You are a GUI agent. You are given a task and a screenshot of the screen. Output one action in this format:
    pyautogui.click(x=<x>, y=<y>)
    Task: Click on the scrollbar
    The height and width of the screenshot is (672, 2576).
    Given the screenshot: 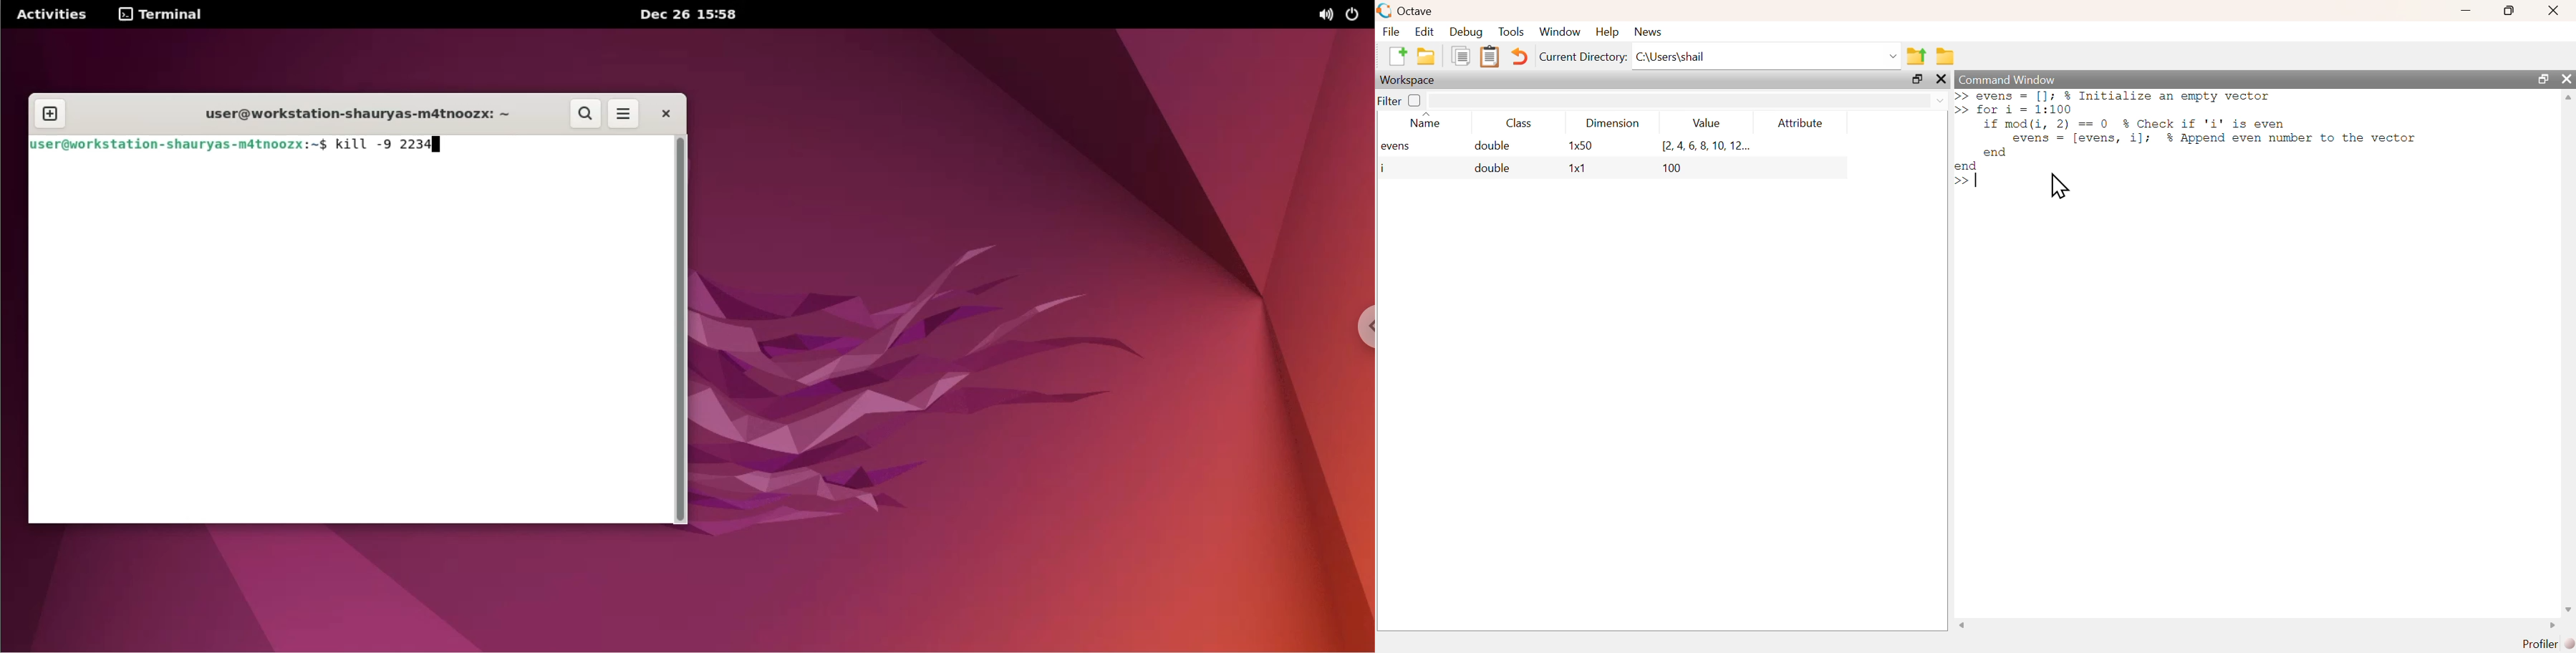 What is the action you would take?
    pyautogui.click(x=2569, y=355)
    